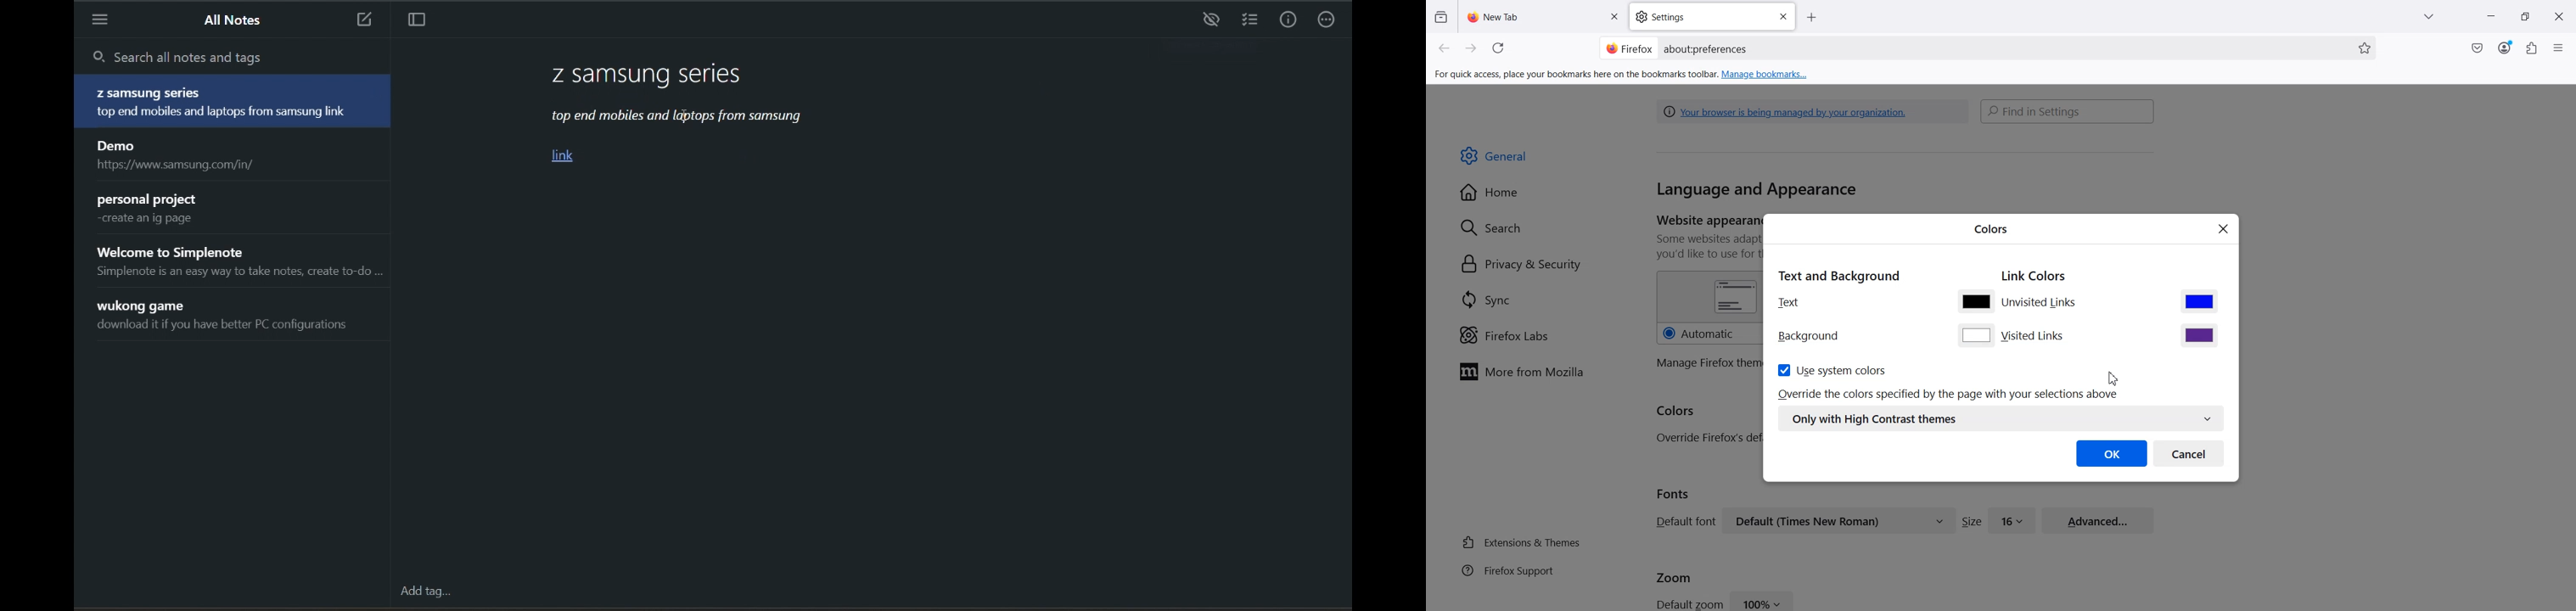 This screenshot has height=616, width=2576. Describe the element at coordinates (1757, 190) in the screenshot. I see `Language and Appearance` at that location.